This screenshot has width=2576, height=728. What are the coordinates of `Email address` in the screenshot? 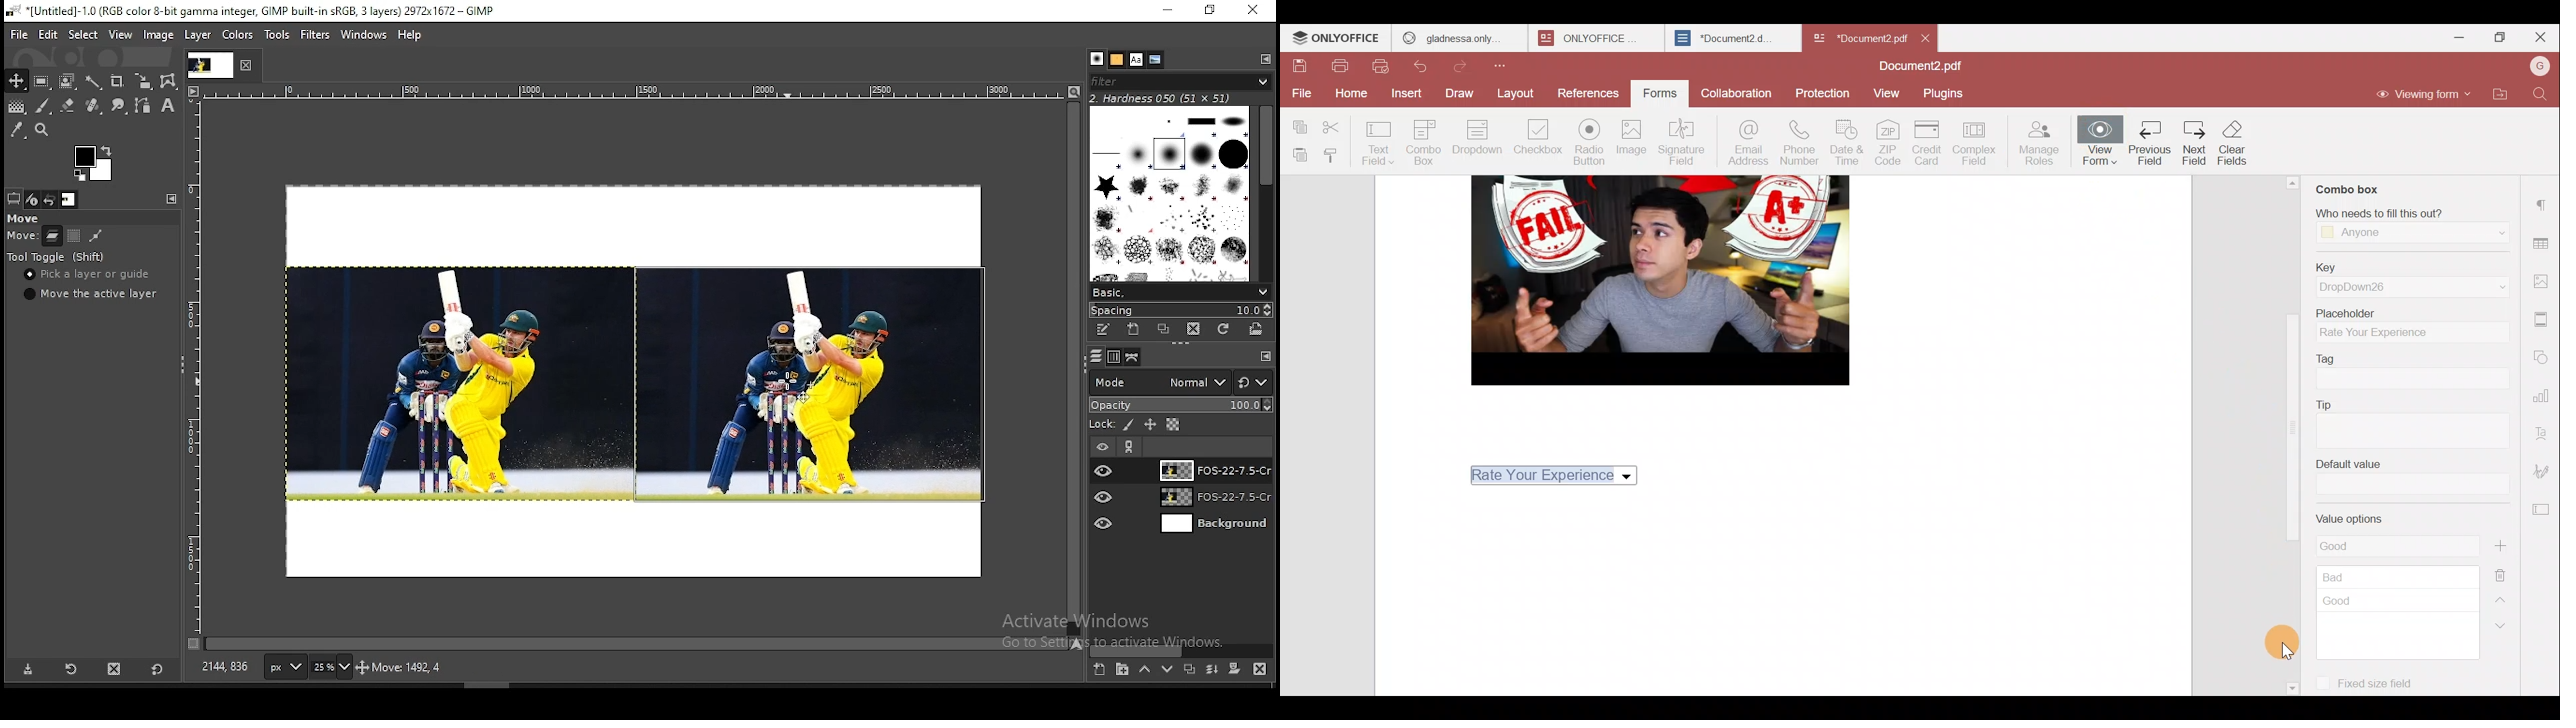 It's located at (1747, 142).